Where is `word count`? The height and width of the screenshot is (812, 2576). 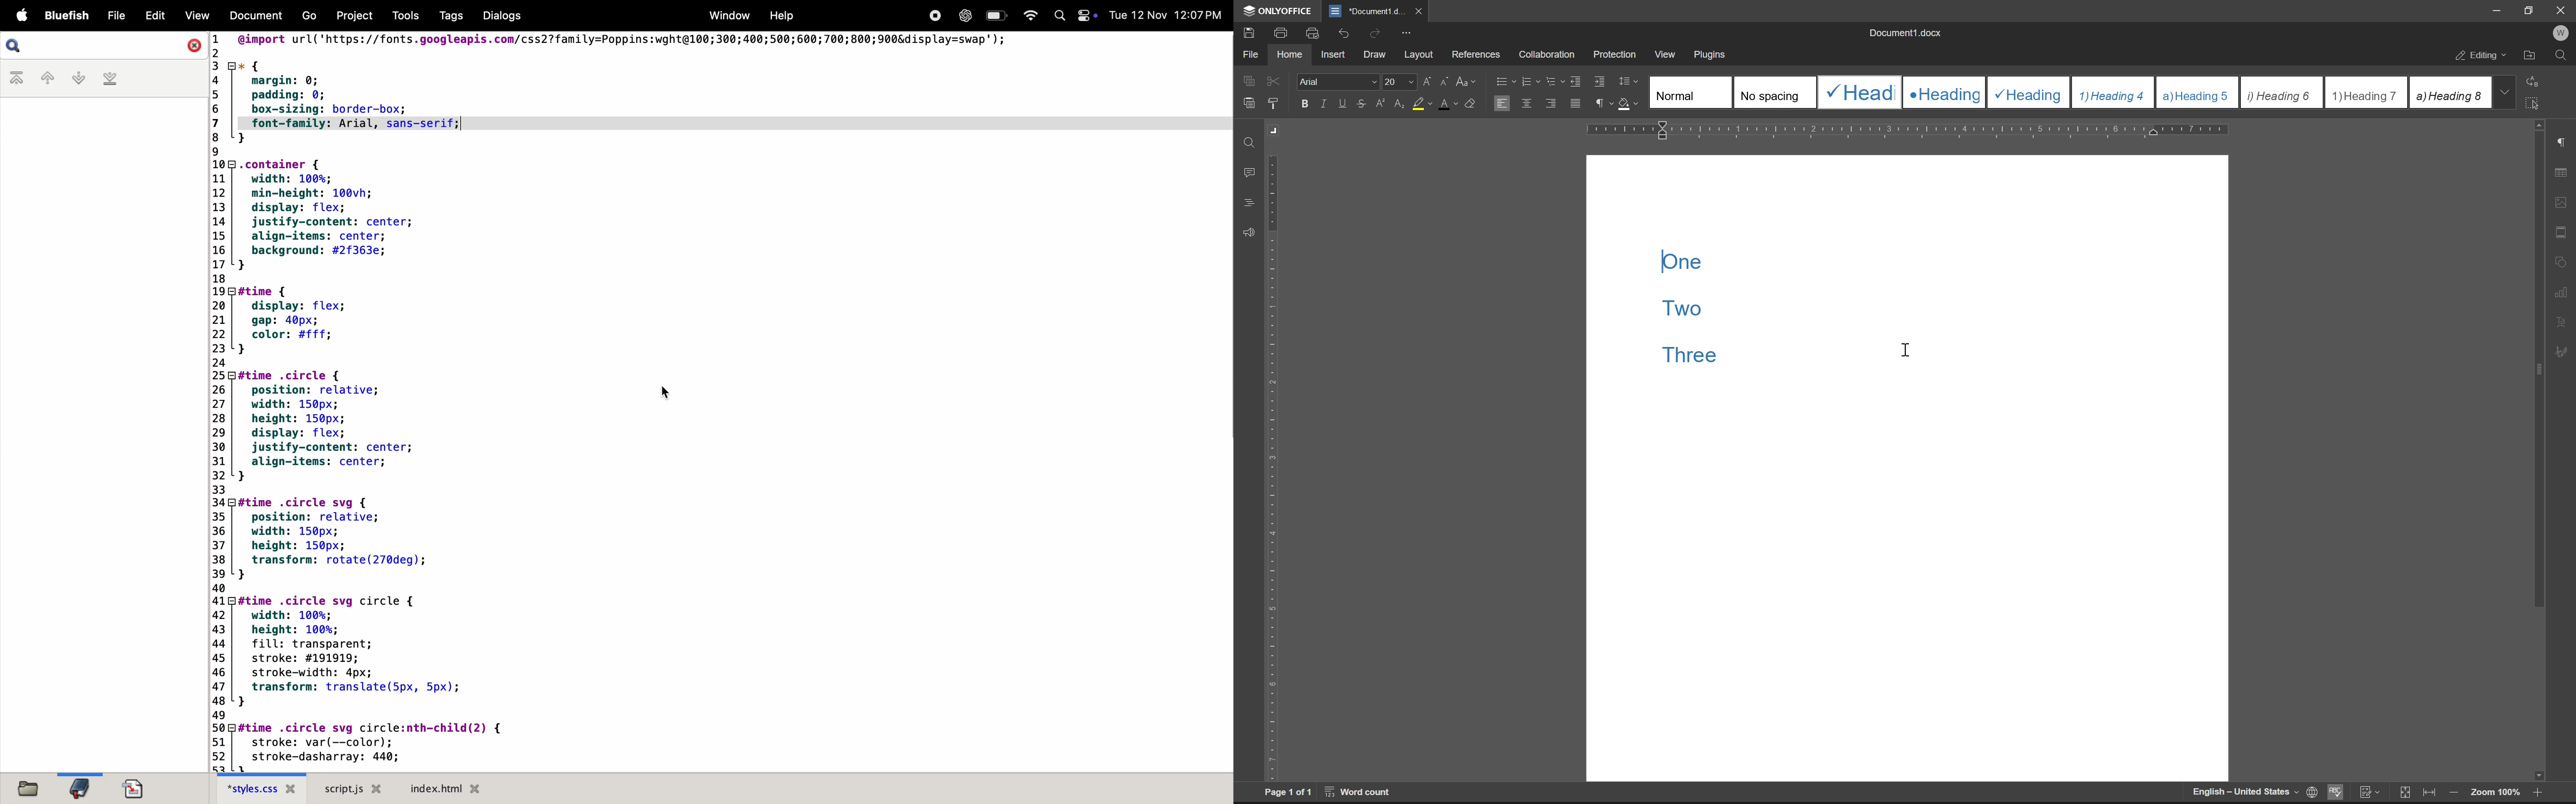 word count is located at coordinates (1359, 791).